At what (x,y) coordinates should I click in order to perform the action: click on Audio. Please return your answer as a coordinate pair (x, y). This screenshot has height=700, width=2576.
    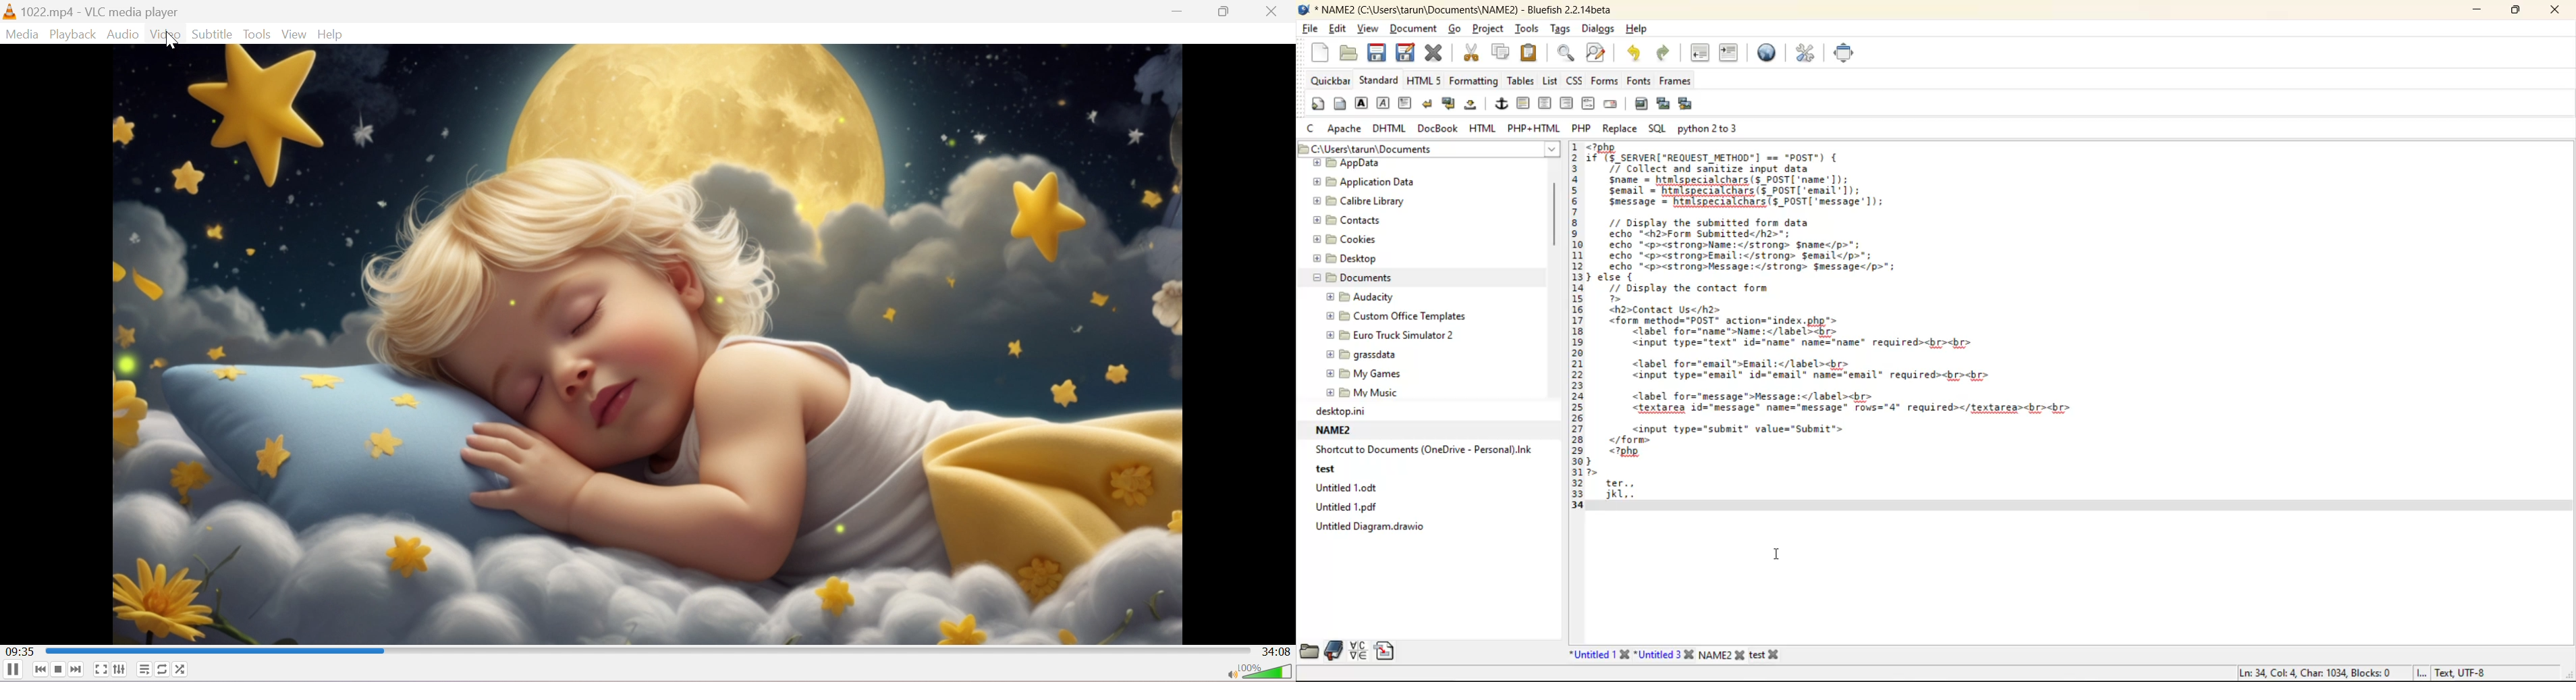
    Looking at the image, I should click on (122, 35).